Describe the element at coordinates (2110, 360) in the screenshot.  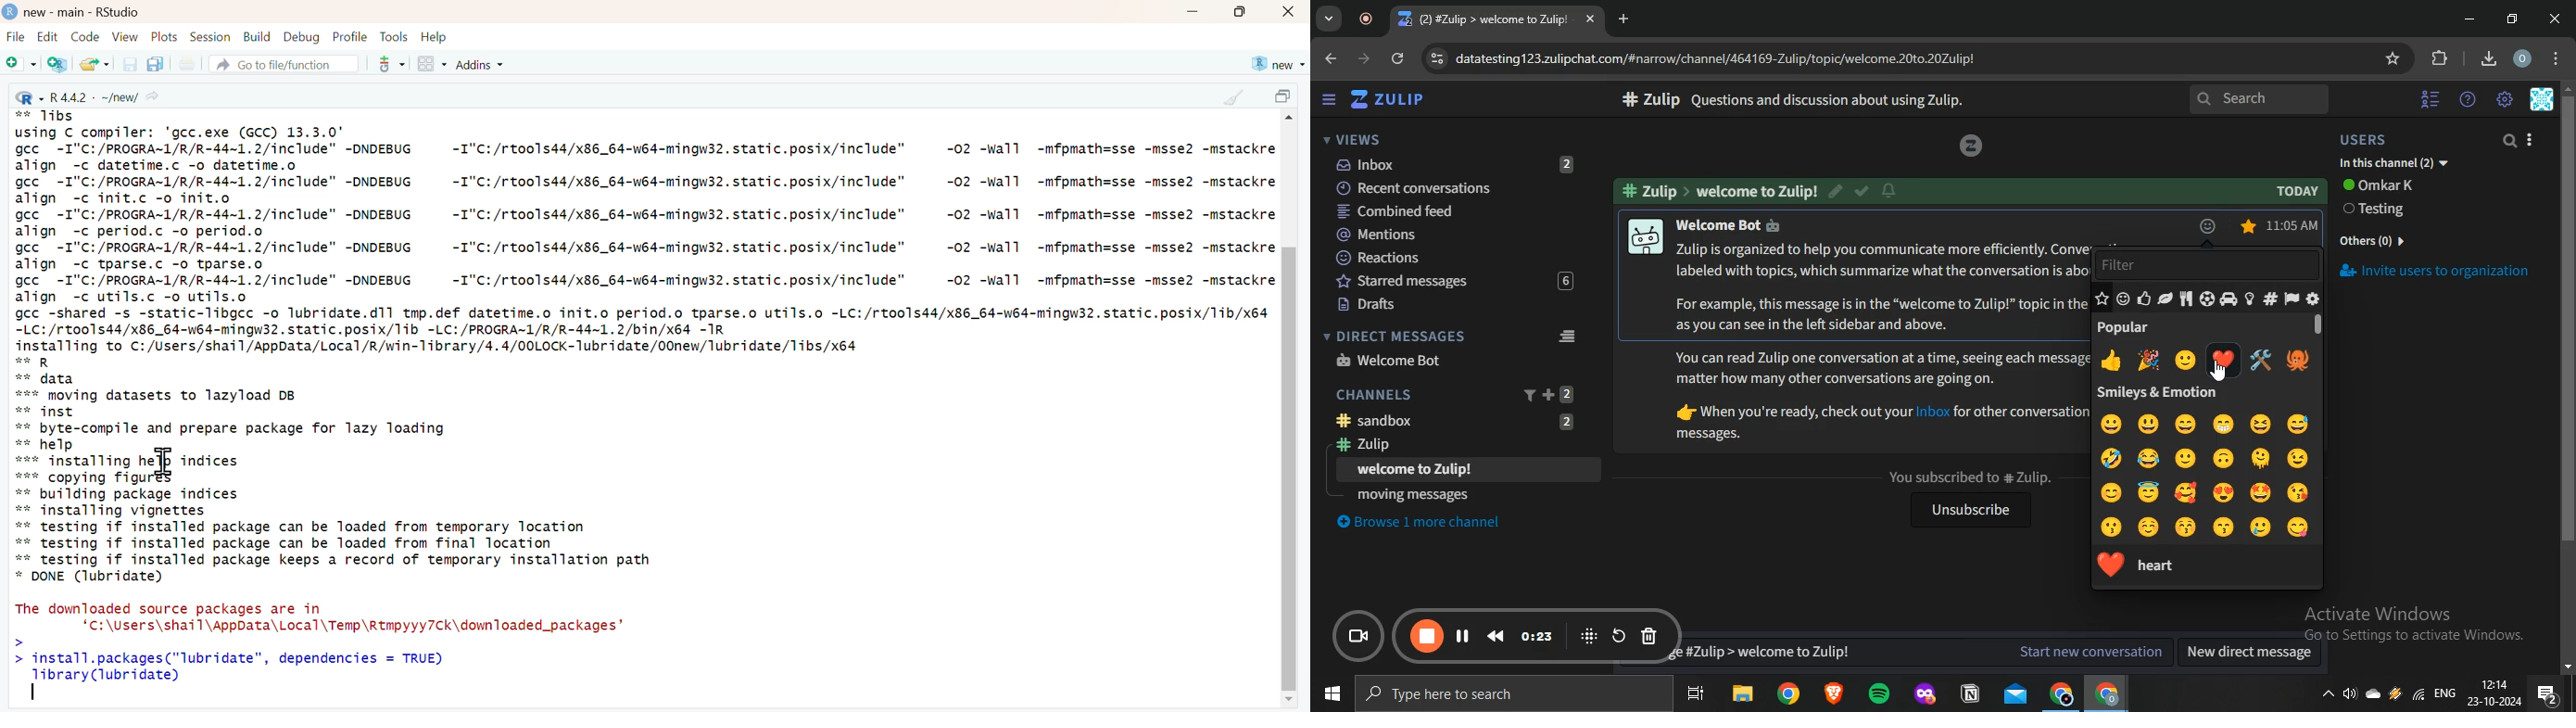
I see `+1` at that location.